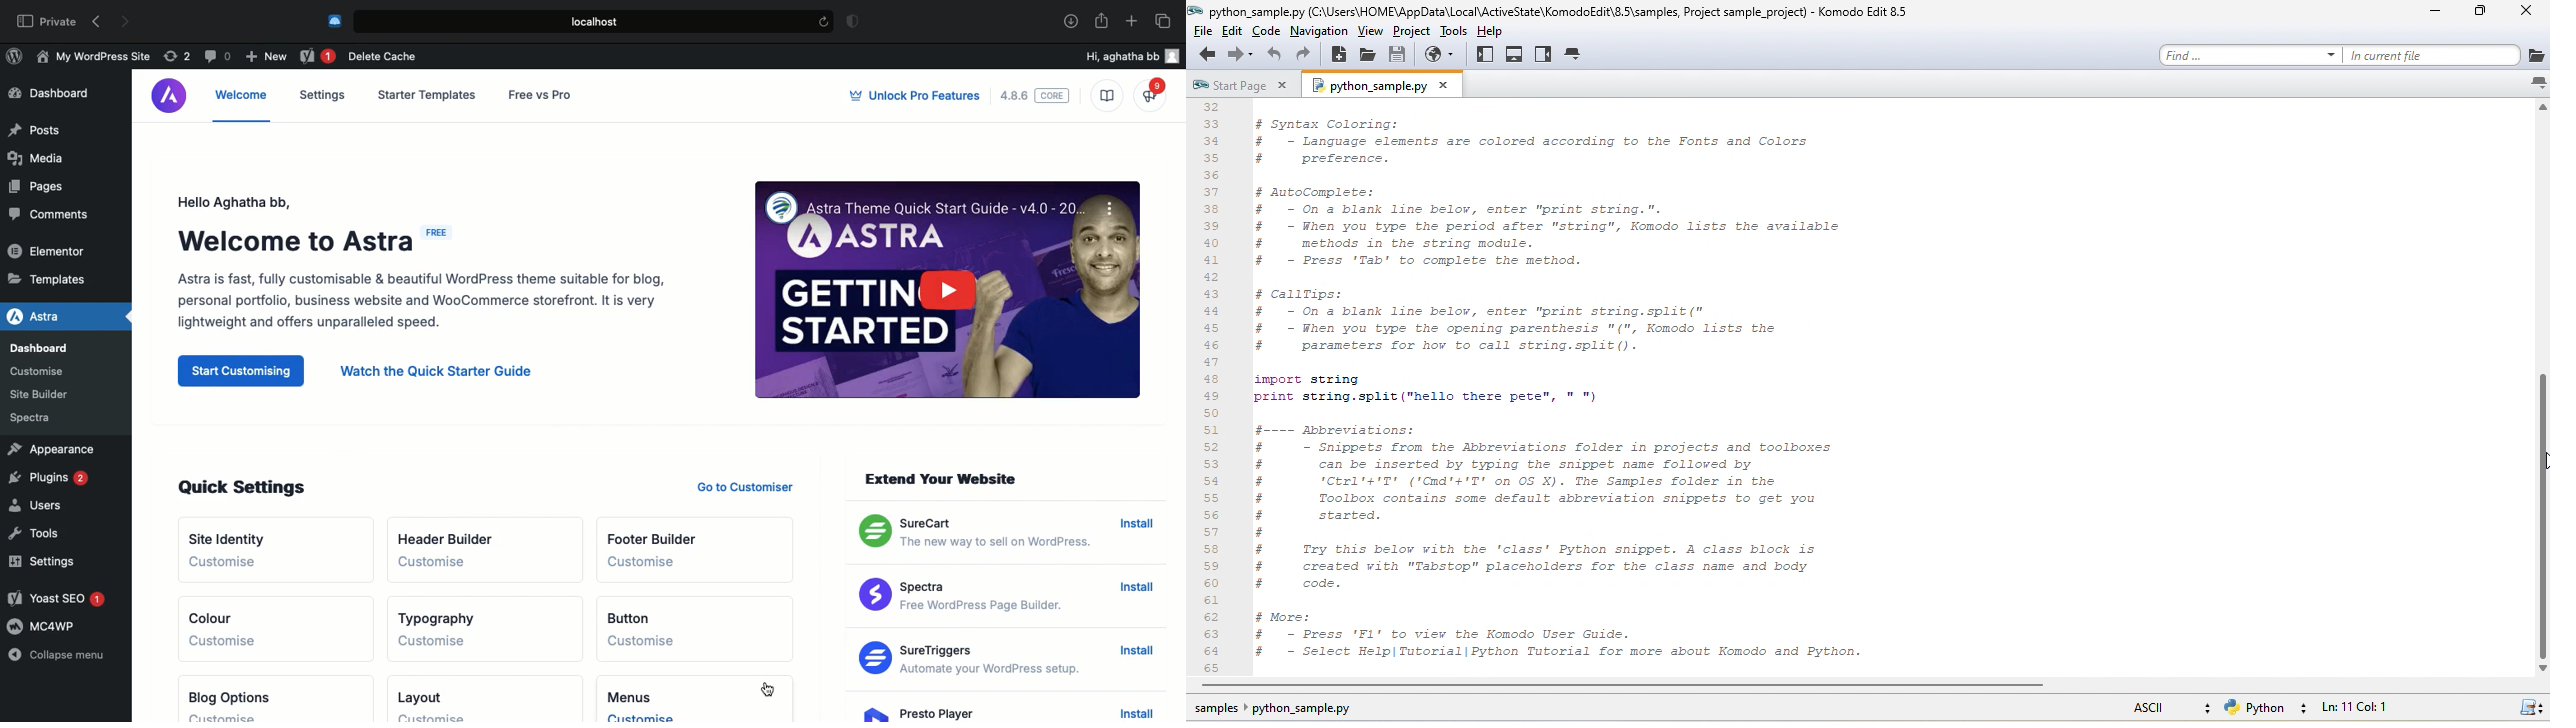  I want to click on Media, so click(38, 154).